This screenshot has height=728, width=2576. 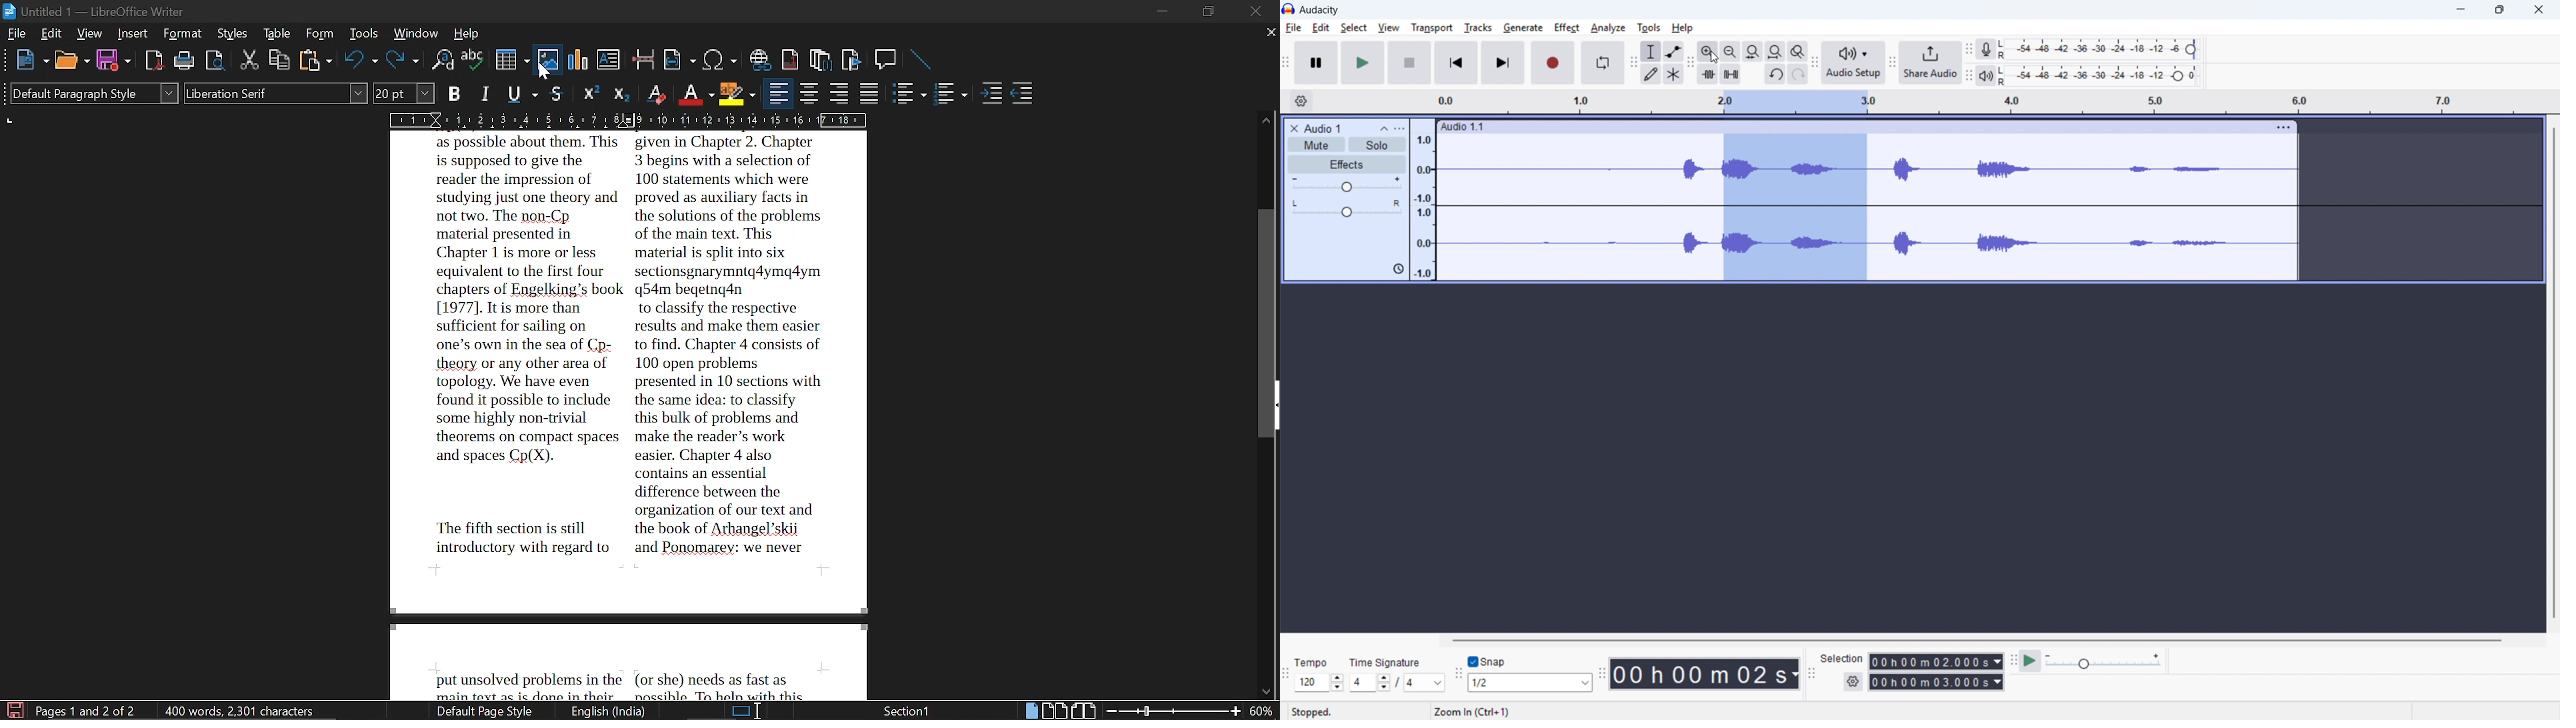 I want to click on Perfect, so click(x=1566, y=27).